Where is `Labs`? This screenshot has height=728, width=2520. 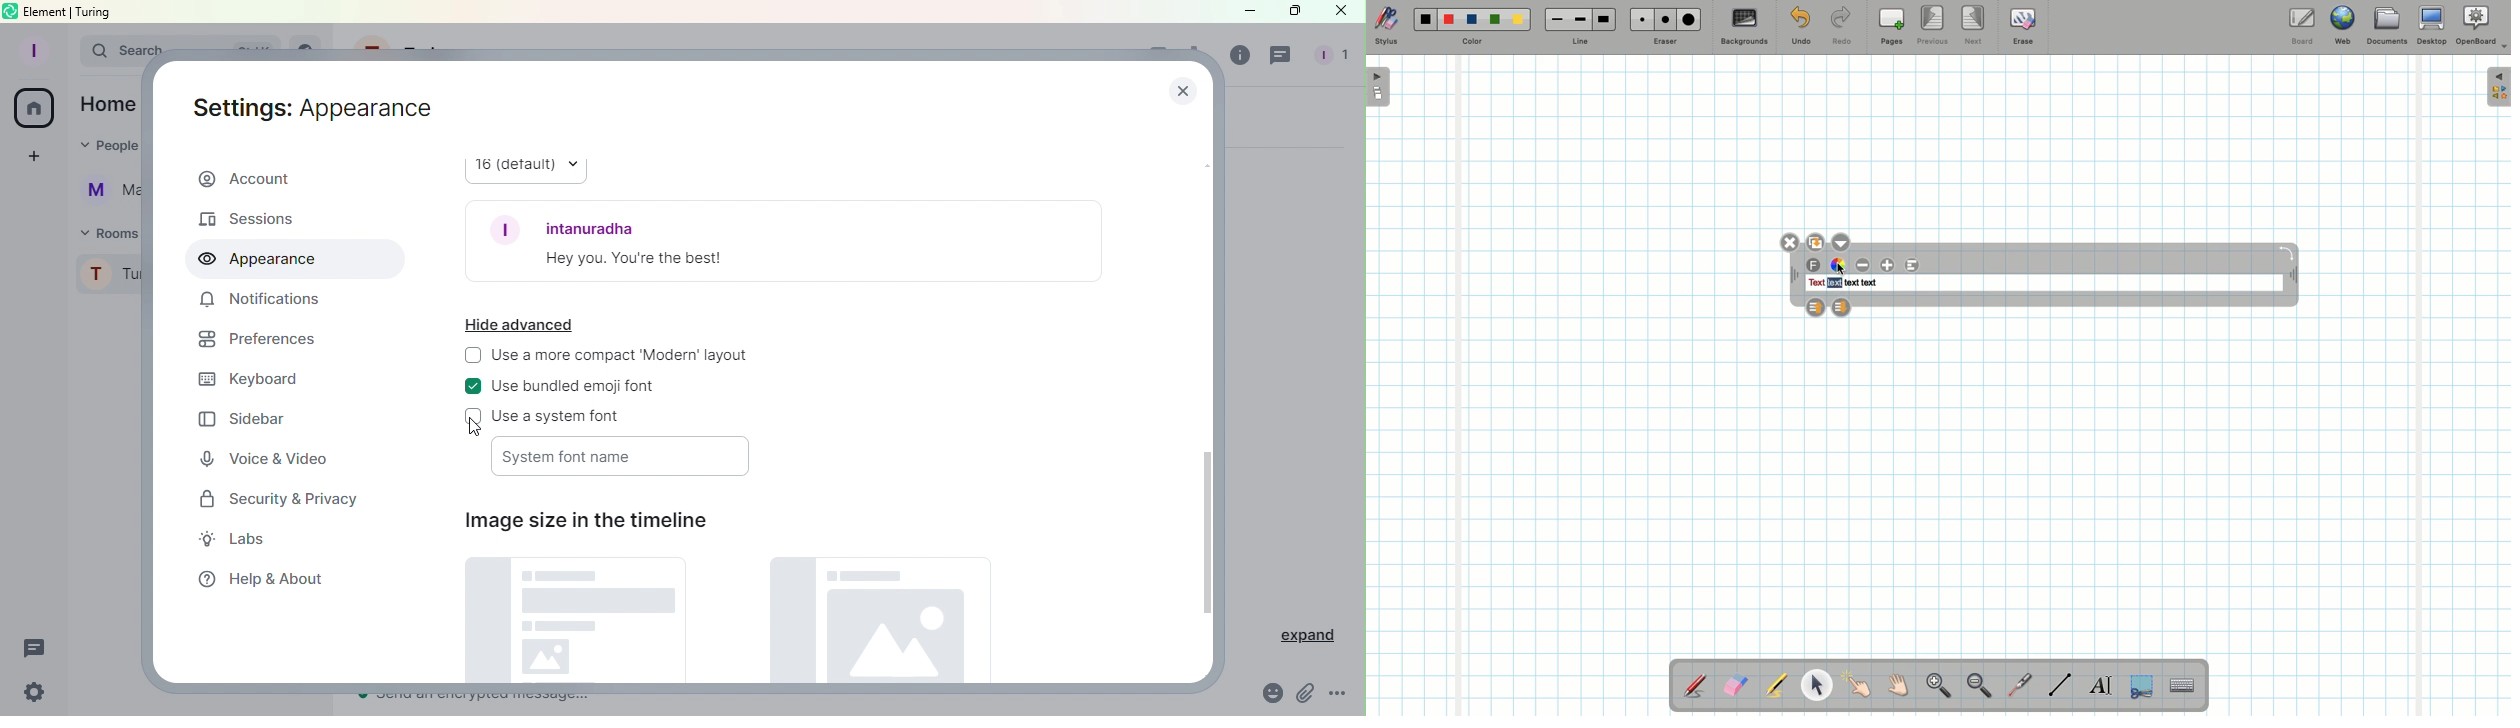
Labs is located at coordinates (236, 539).